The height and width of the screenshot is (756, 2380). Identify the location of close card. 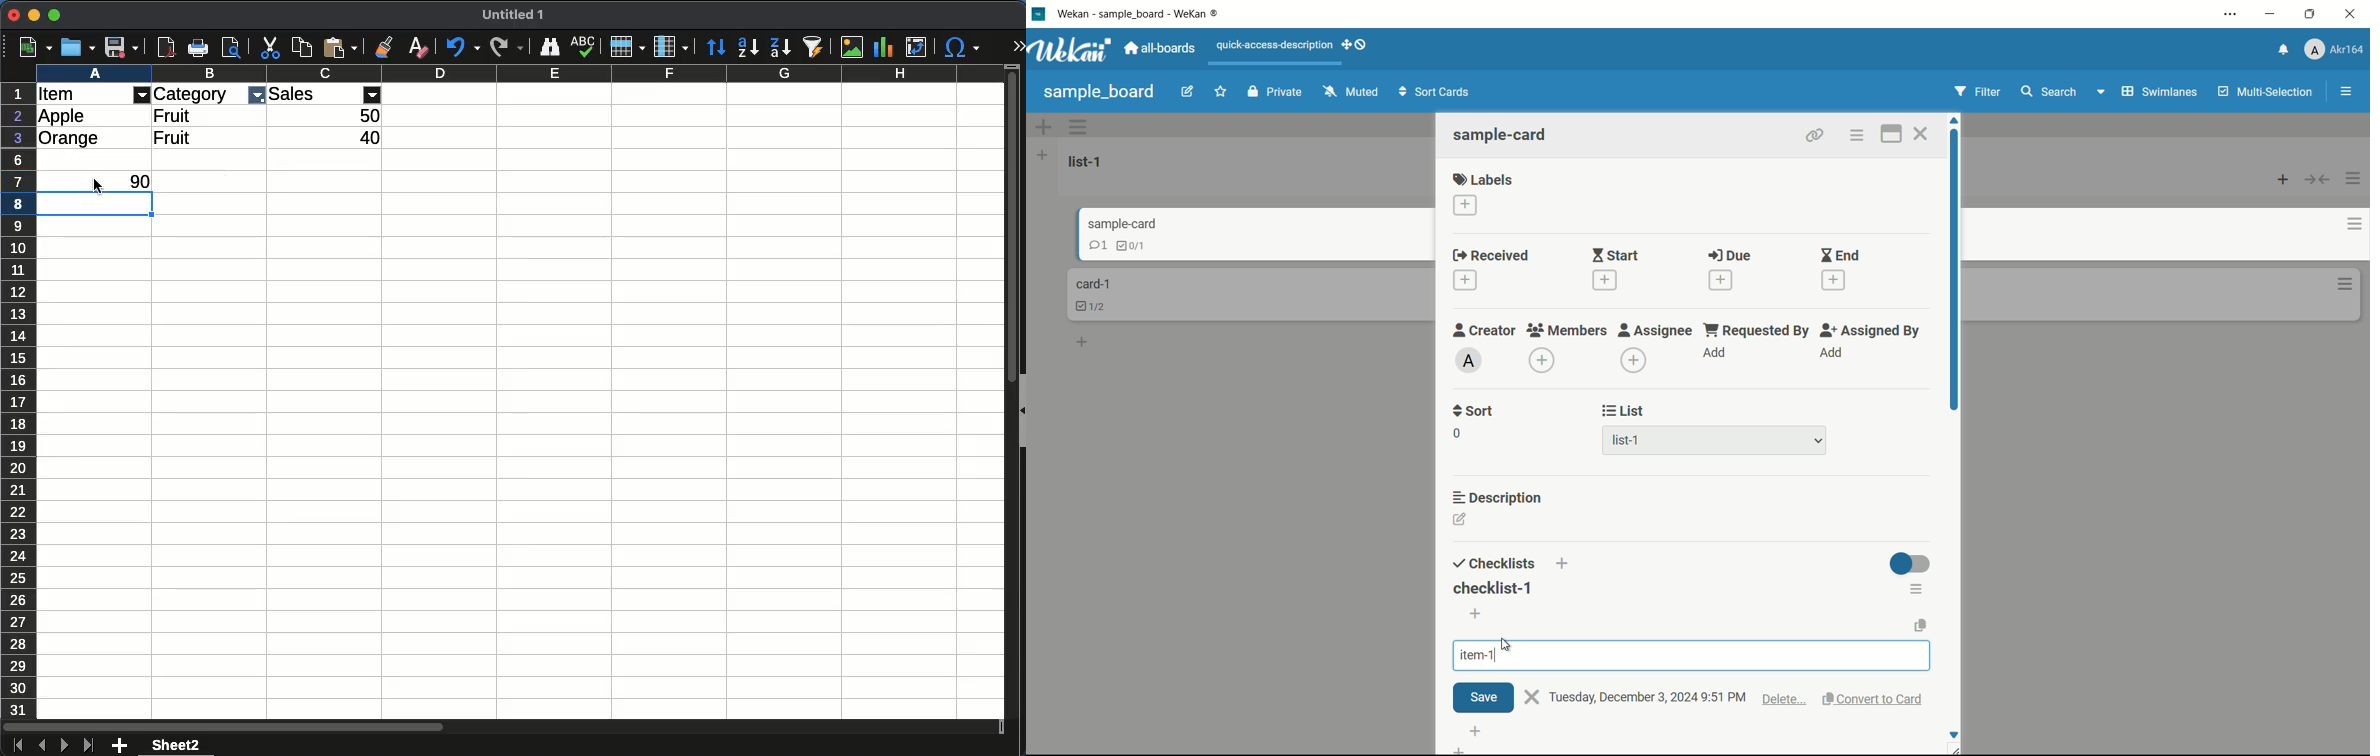
(1921, 133).